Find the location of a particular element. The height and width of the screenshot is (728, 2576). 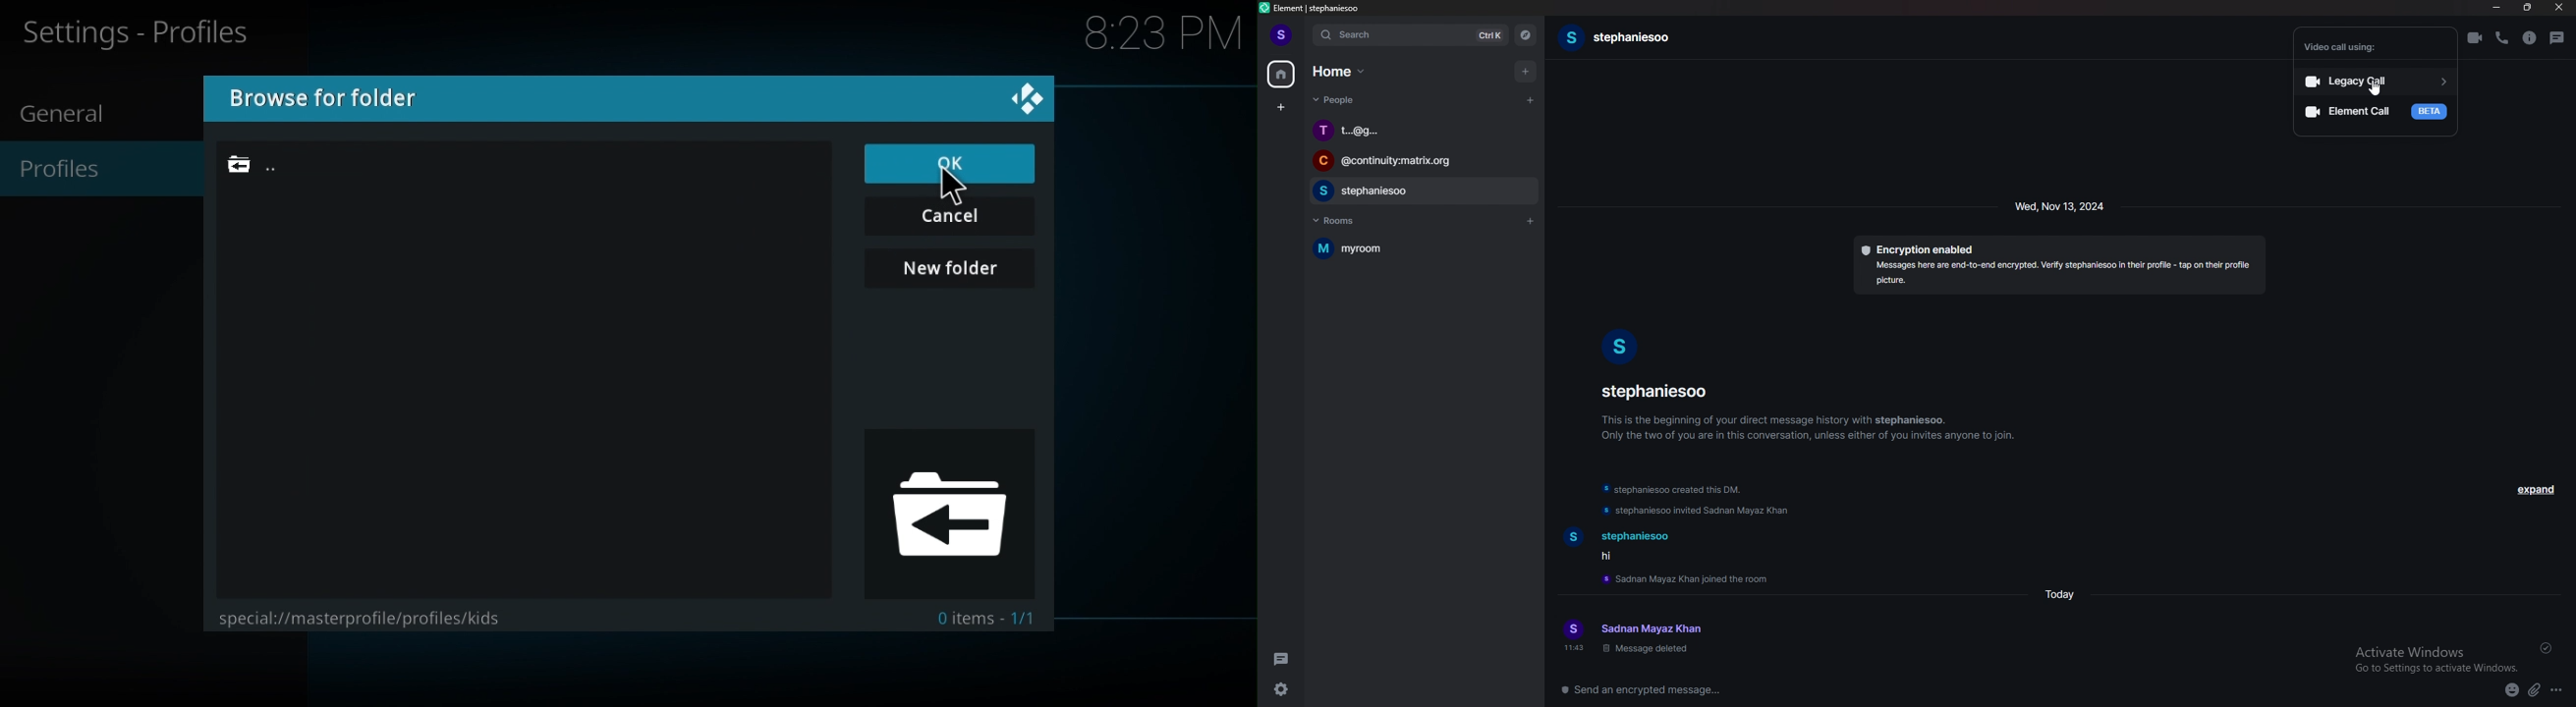

time is located at coordinates (2060, 595).